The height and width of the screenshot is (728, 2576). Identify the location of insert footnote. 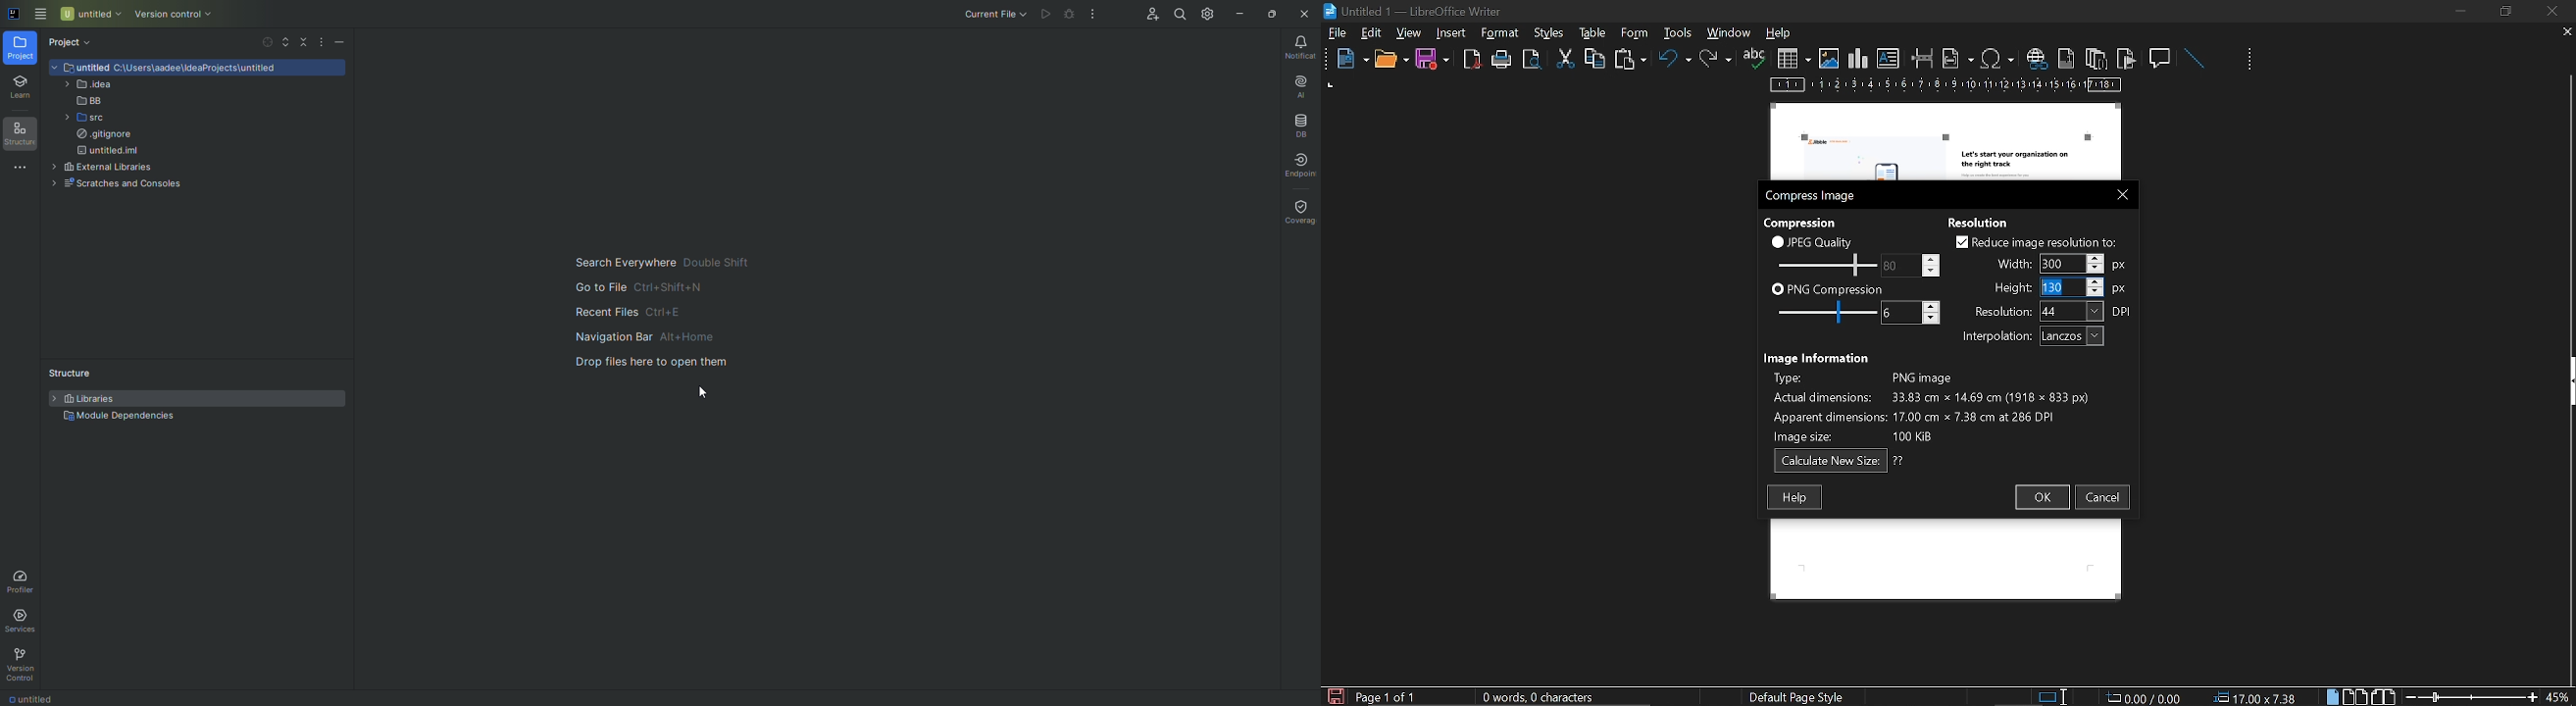
(2064, 58).